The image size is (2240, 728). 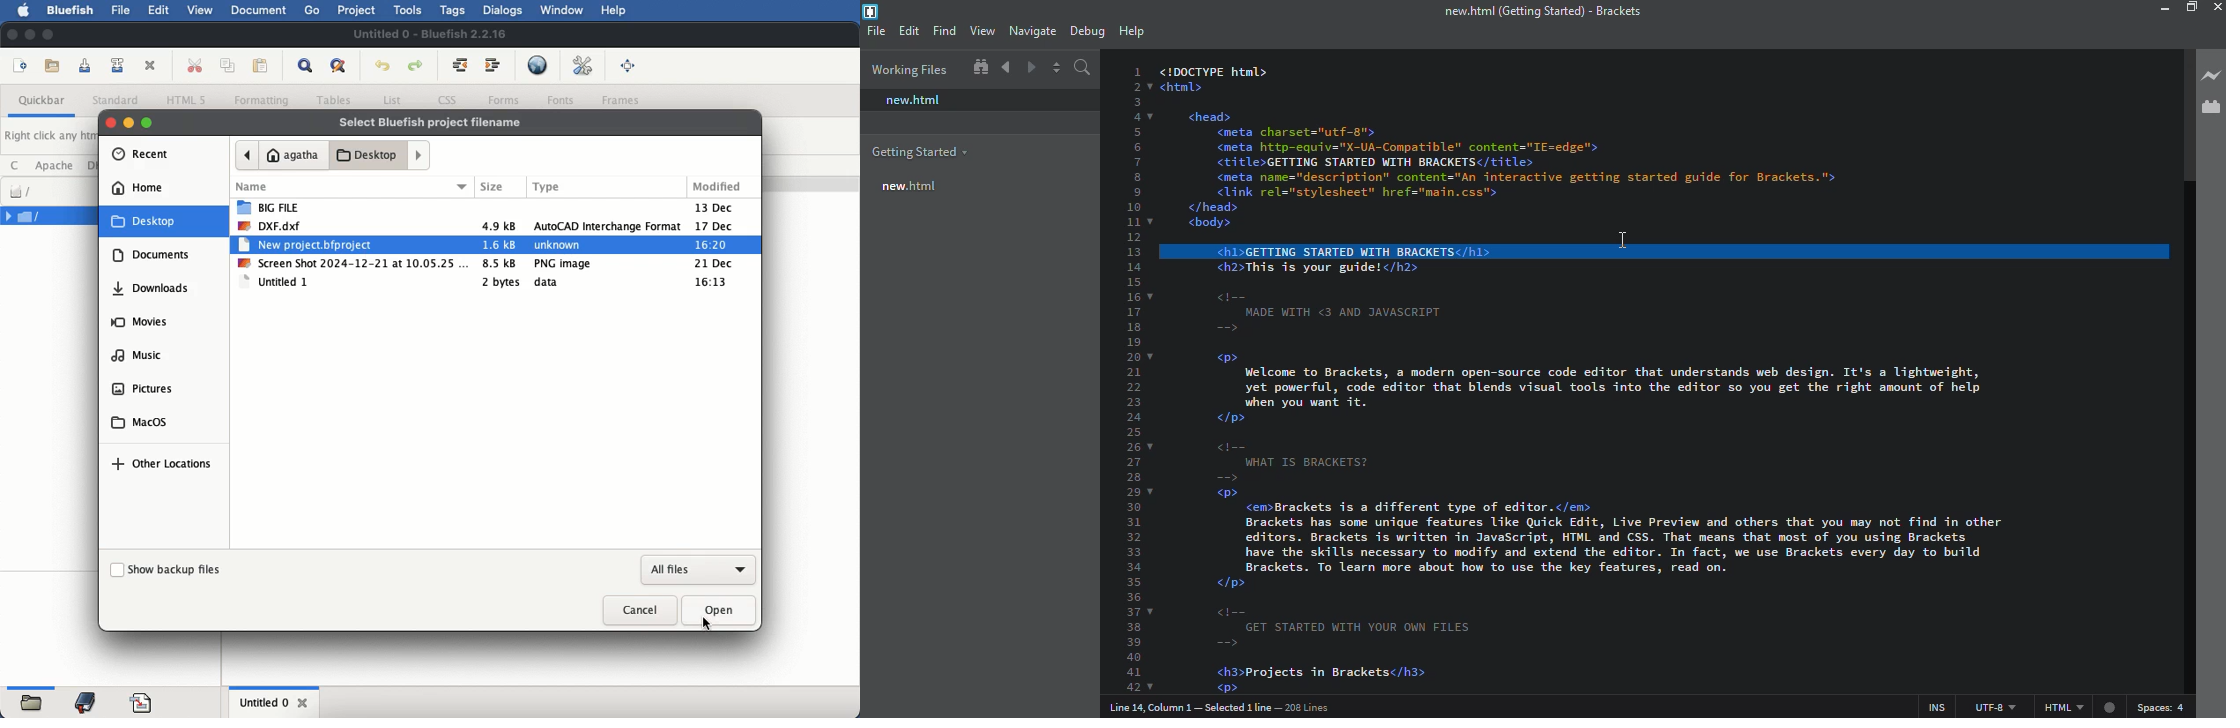 I want to click on go, so click(x=313, y=11).